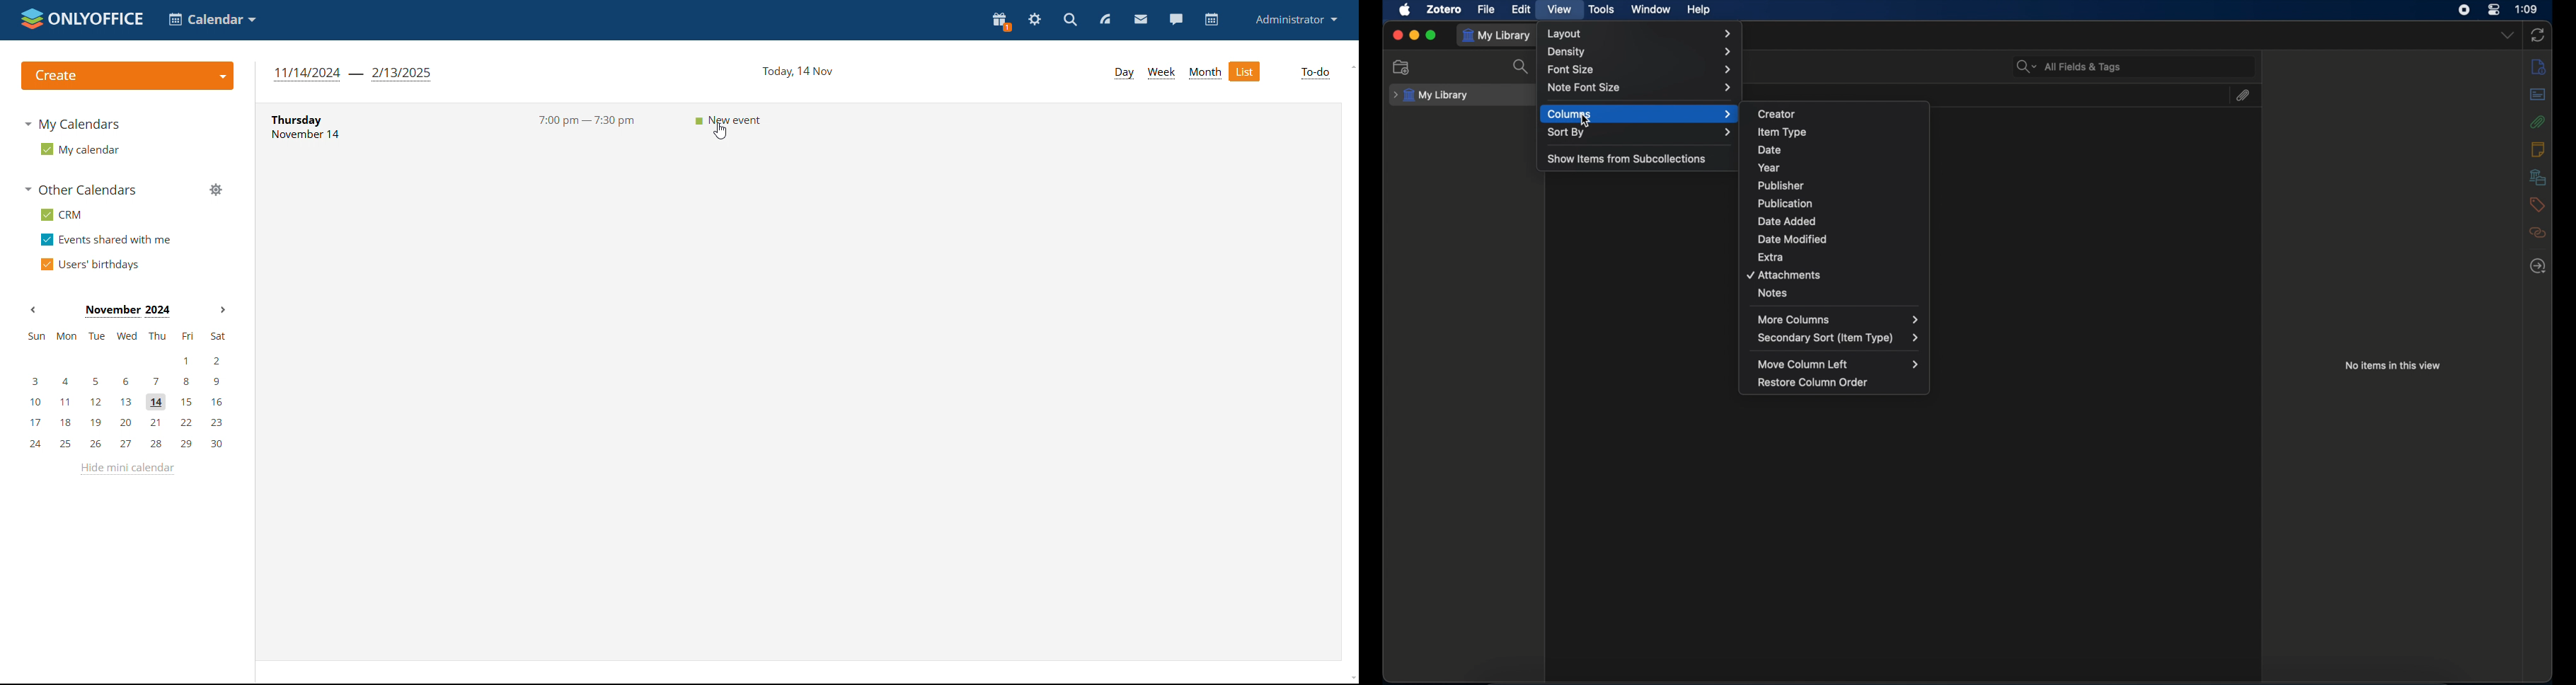 The image size is (2576, 700). I want to click on attachments, so click(1785, 275).